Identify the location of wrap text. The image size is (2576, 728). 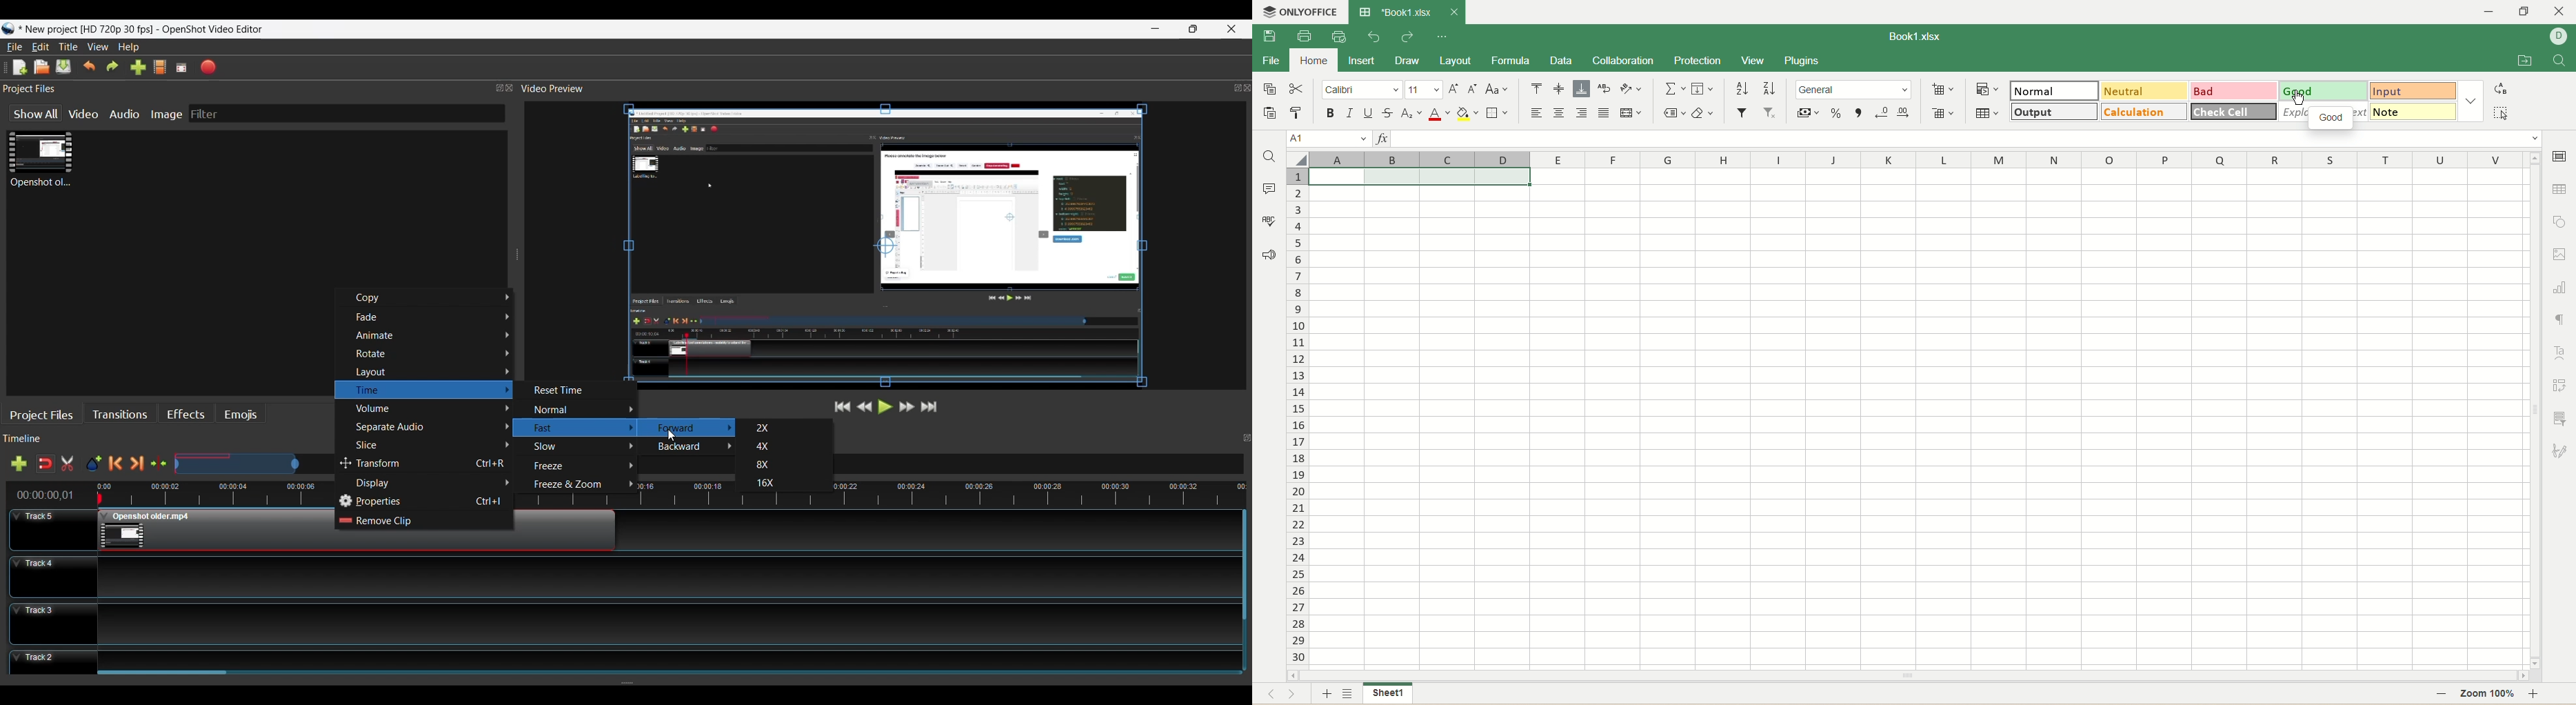
(1603, 88).